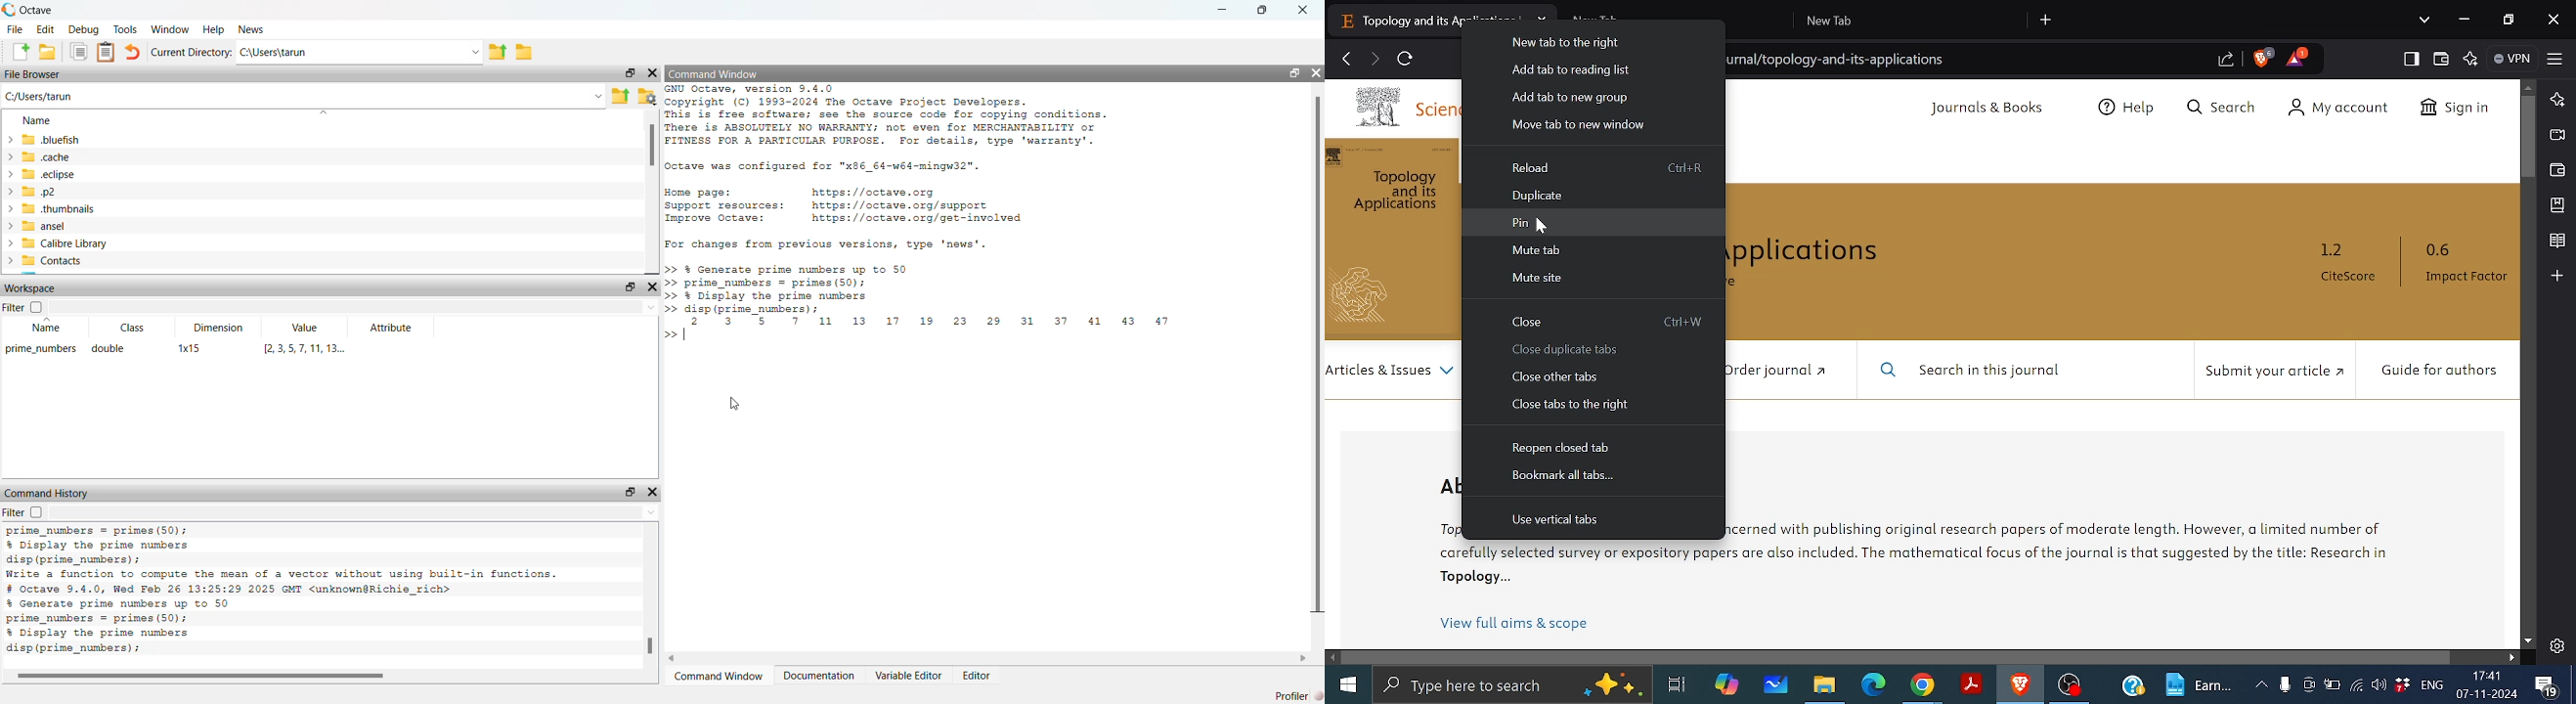 This screenshot has width=2576, height=728. Describe the element at coordinates (2331, 684) in the screenshot. I see `Battery percentage` at that location.